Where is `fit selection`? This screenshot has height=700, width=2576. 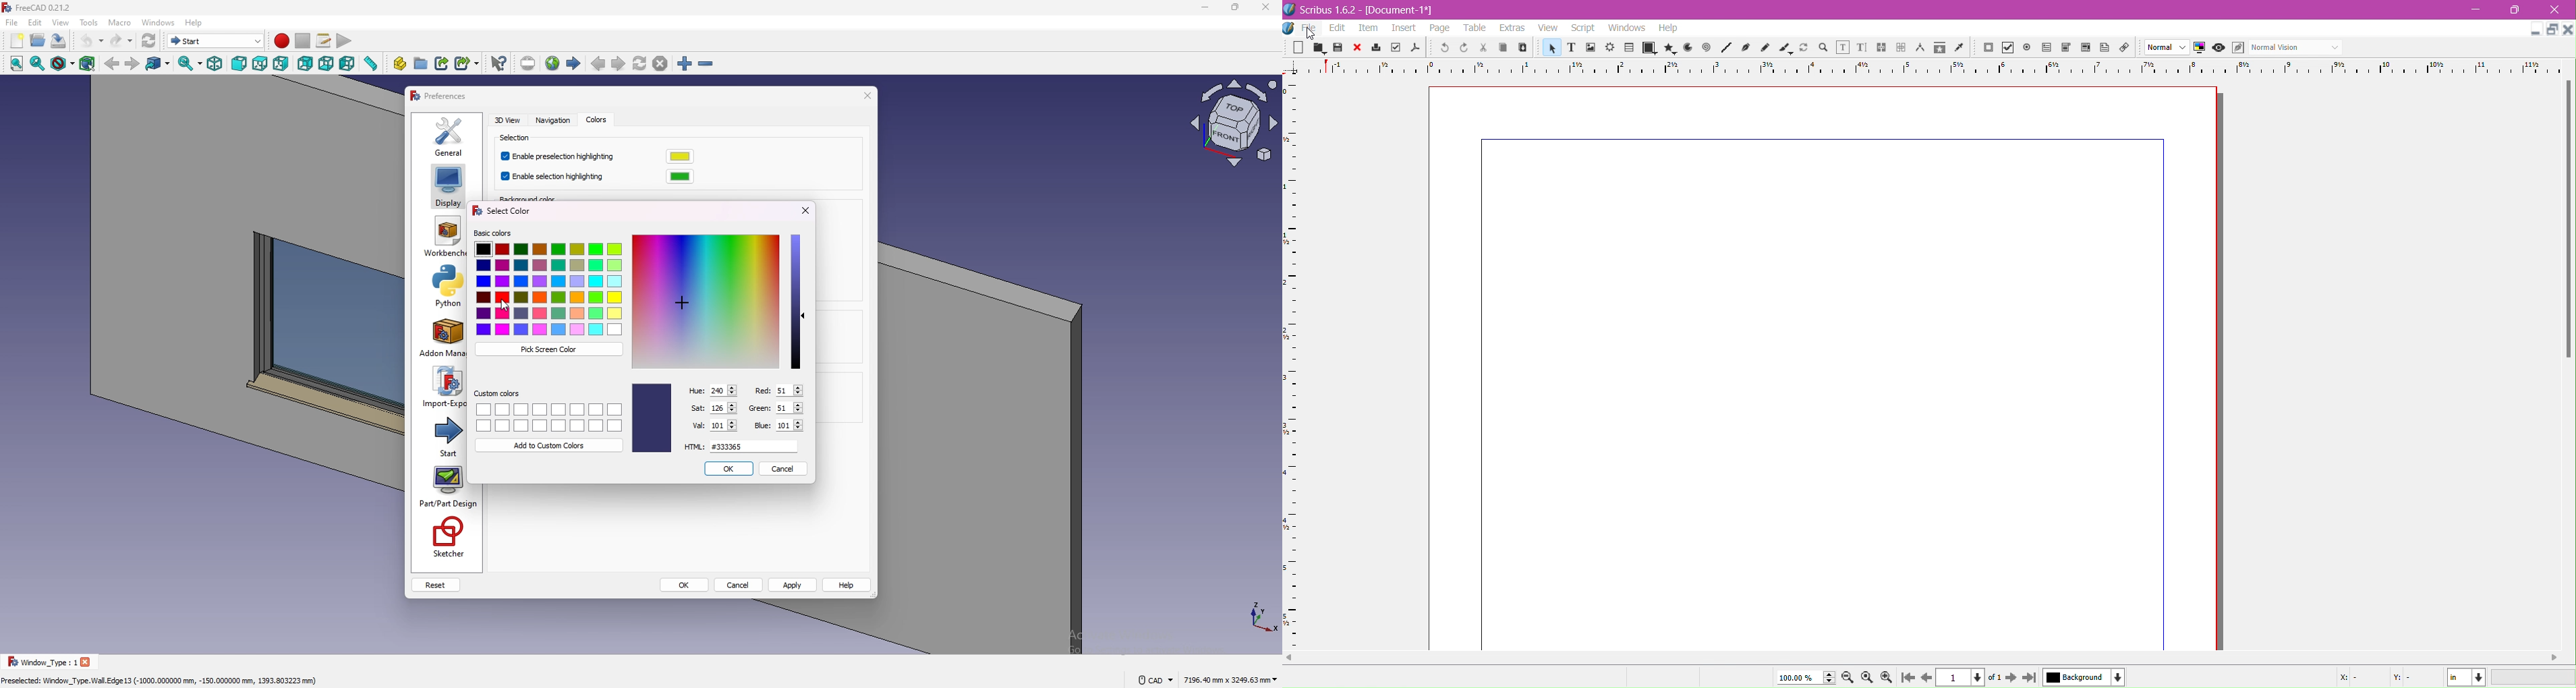 fit selection is located at coordinates (37, 63).